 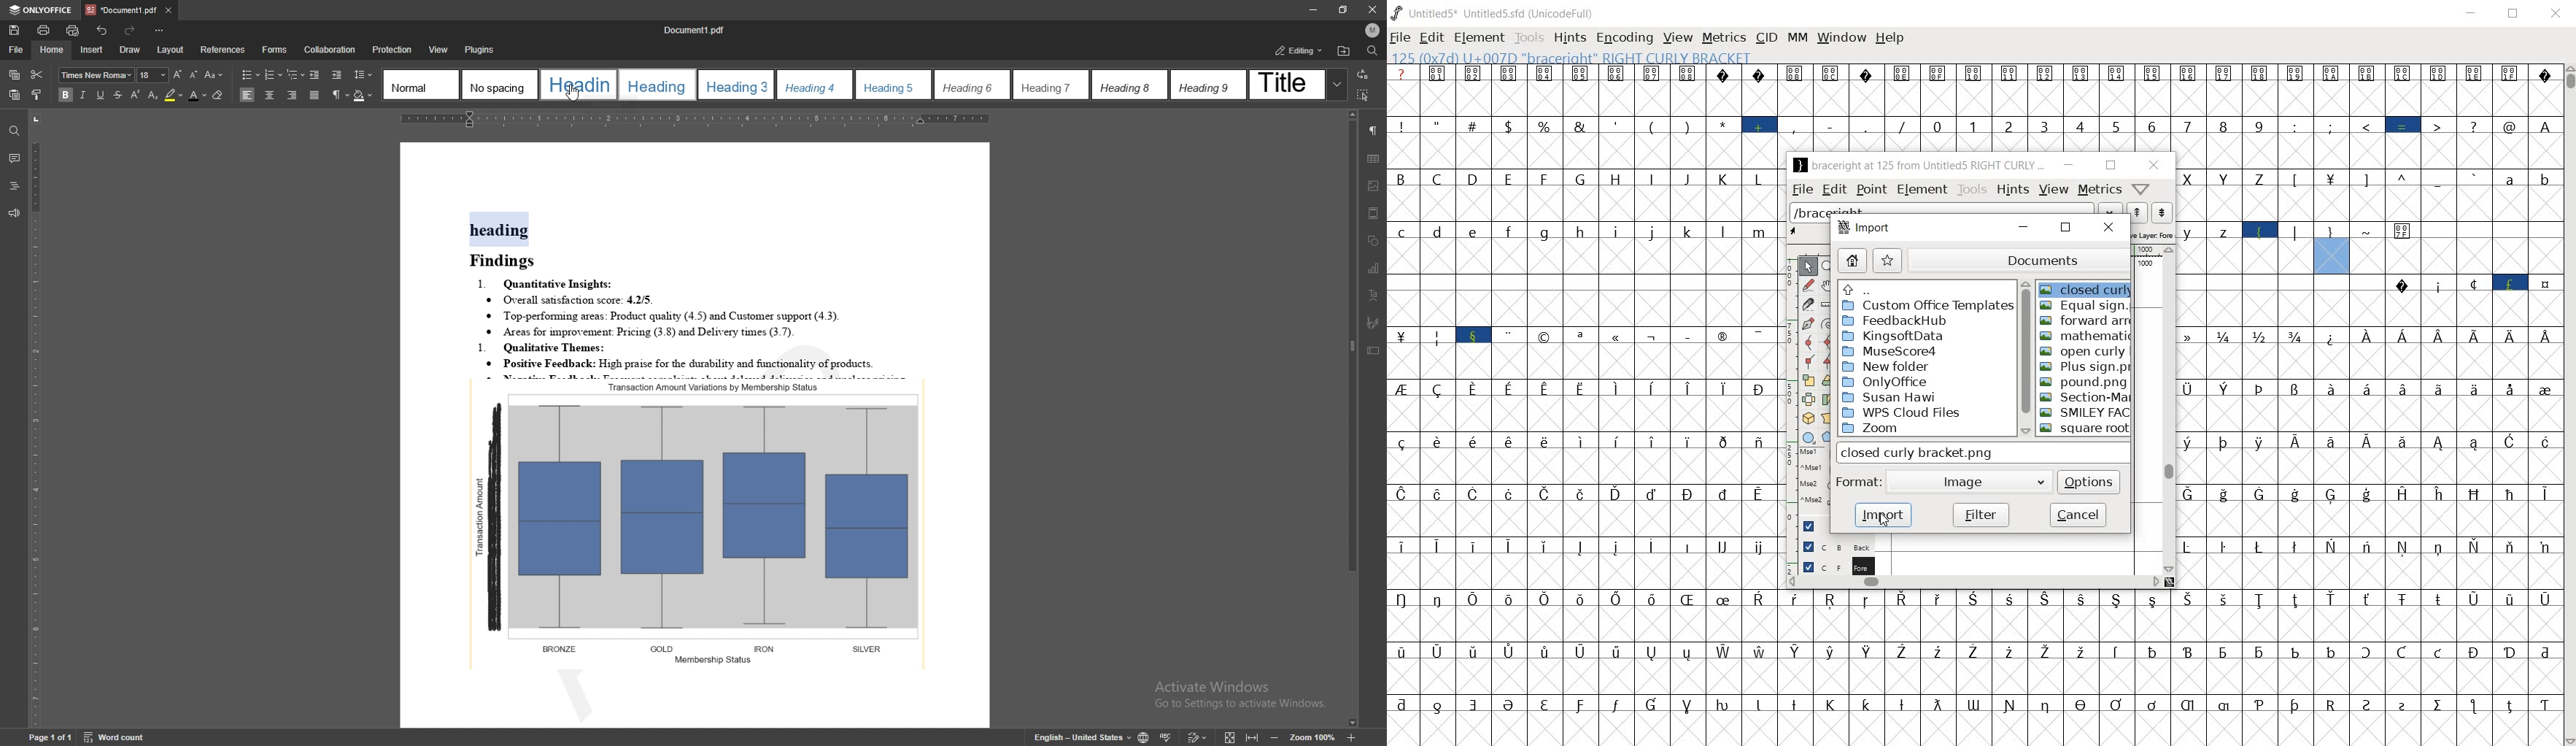 What do you see at coordinates (214, 75) in the screenshot?
I see `change case` at bounding box center [214, 75].